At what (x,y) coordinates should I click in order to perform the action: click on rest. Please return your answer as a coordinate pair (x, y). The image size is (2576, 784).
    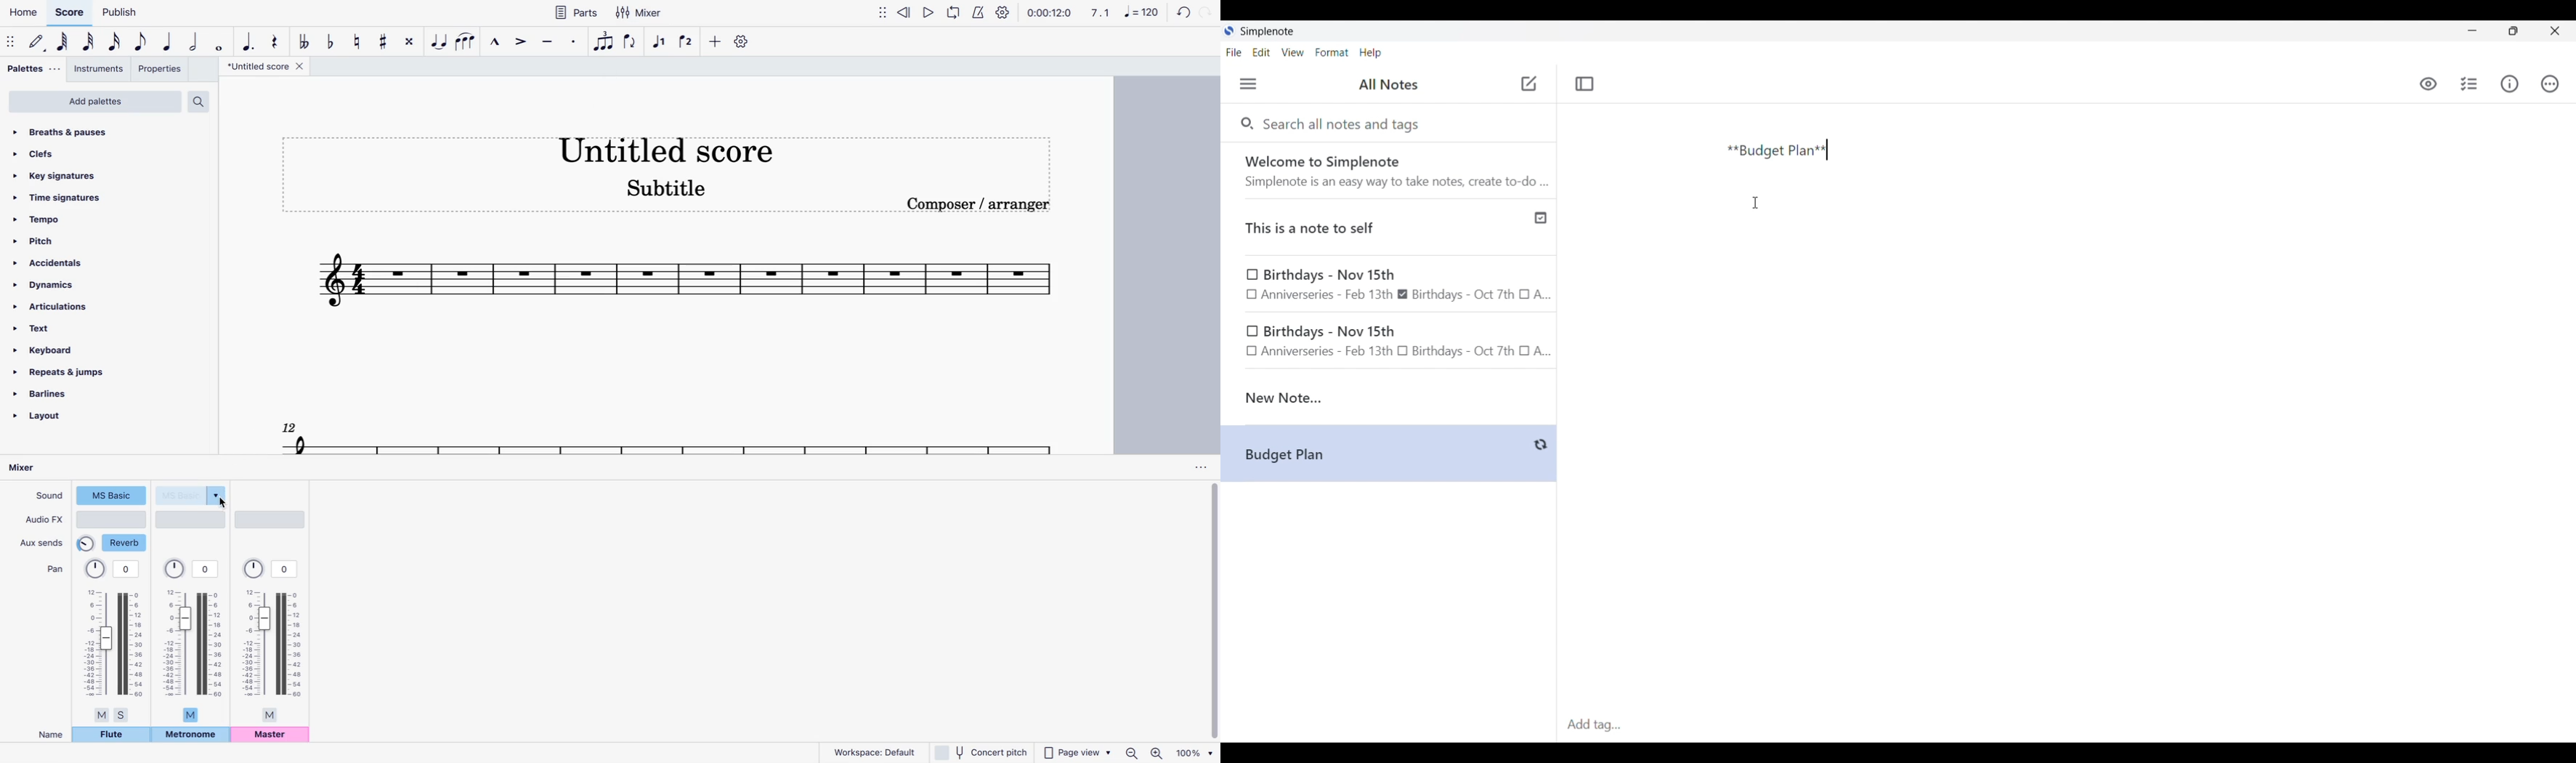
    Looking at the image, I should click on (274, 38).